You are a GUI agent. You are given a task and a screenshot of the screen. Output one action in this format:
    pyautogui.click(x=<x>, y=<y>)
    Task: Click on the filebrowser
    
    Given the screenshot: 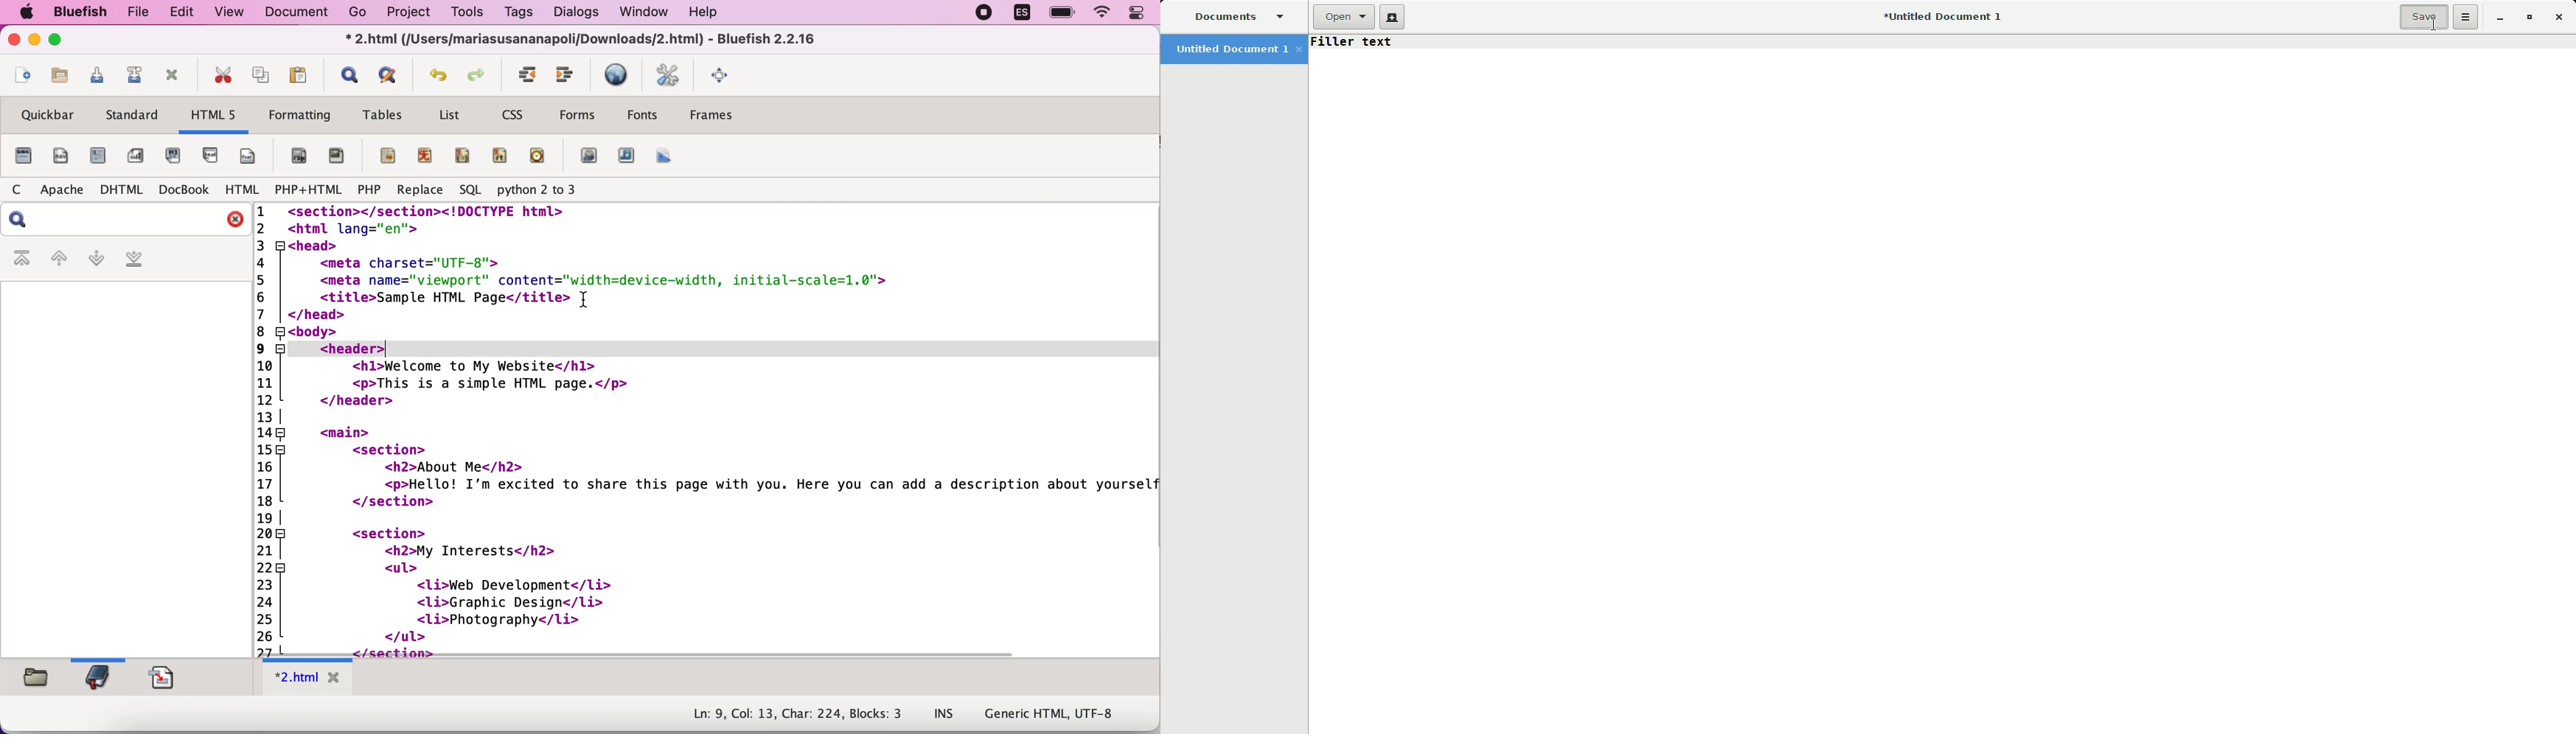 What is the action you would take?
    pyautogui.click(x=35, y=681)
    